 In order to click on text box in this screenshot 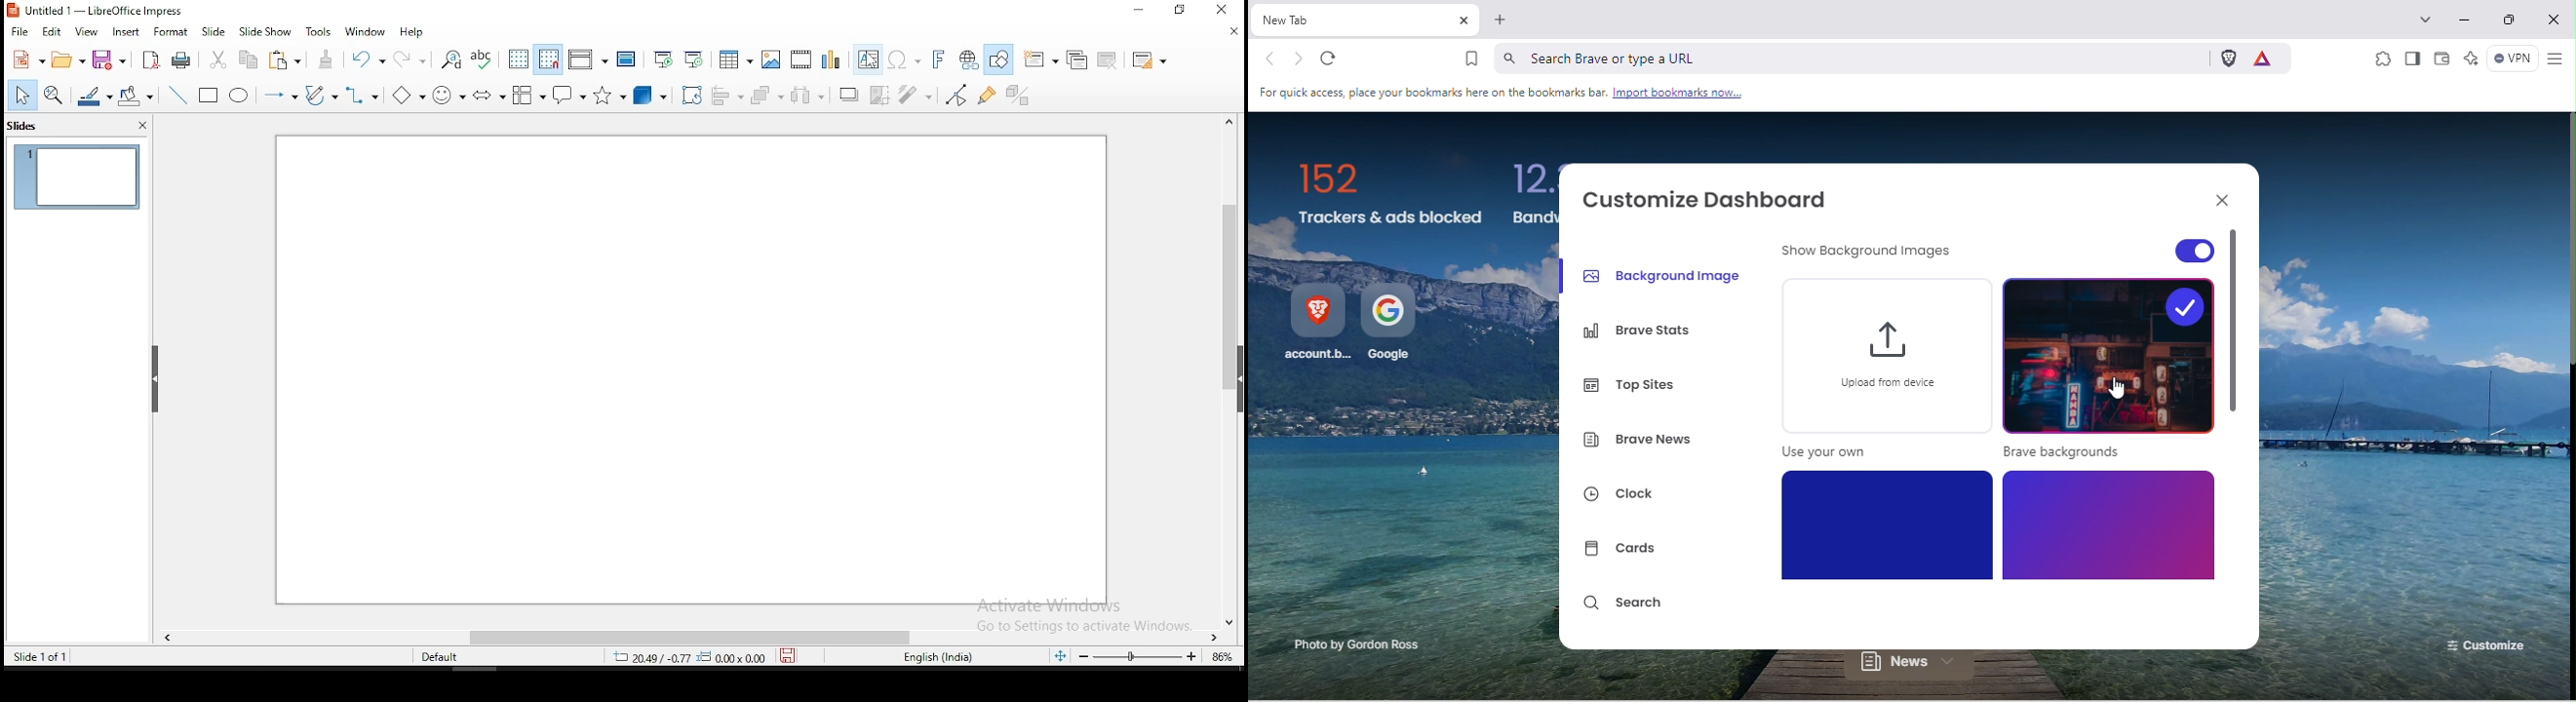, I will do `click(866, 59)`.